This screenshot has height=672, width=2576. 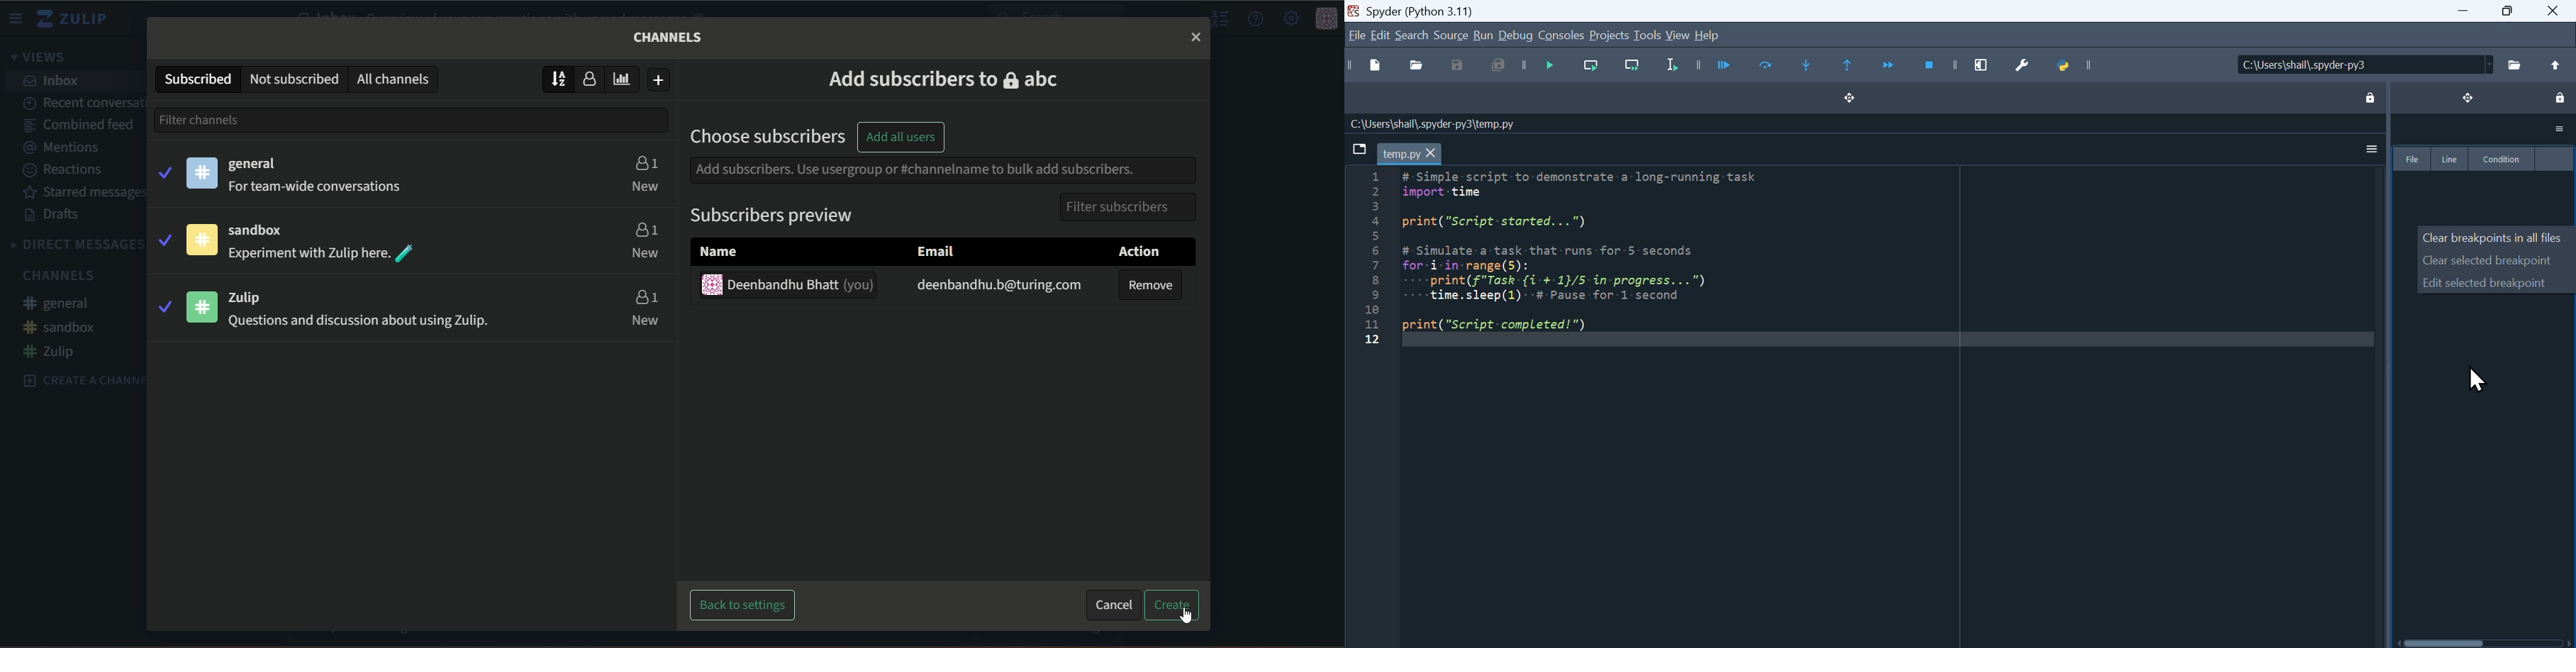 I want to click on maximise current pane, so click(x=1980, y=66).